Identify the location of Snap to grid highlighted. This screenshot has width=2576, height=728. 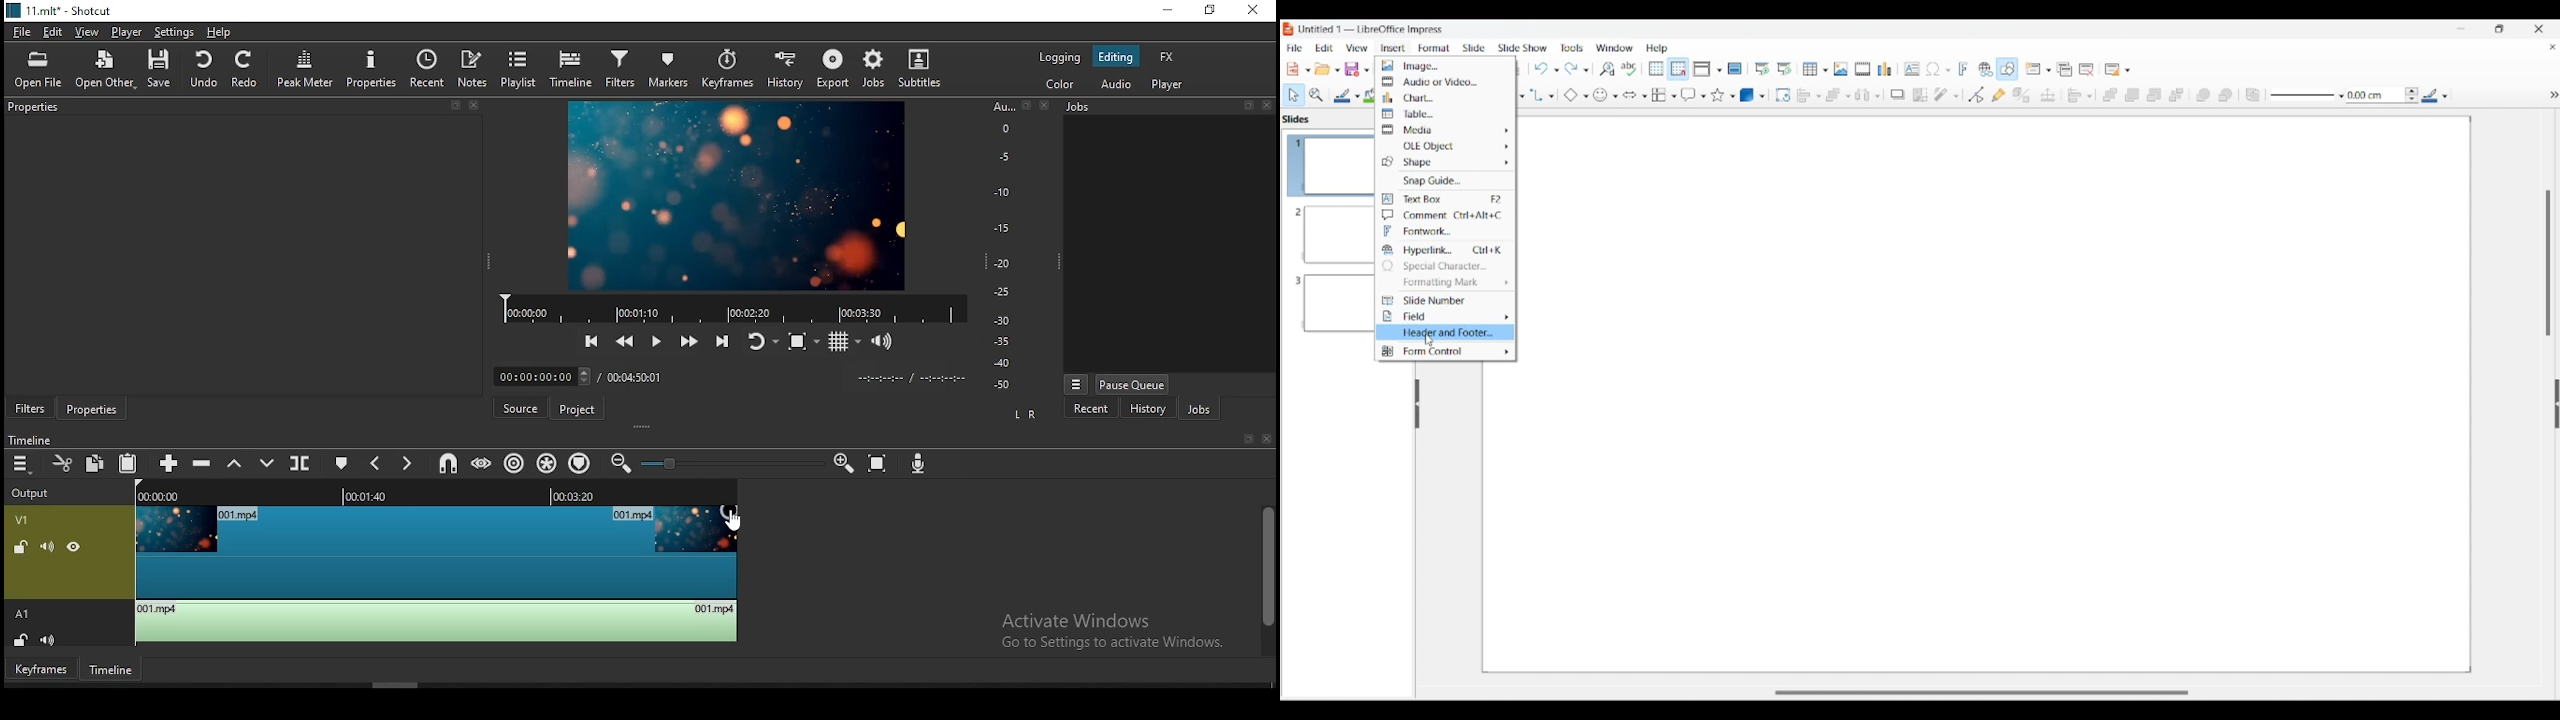
(1679, 69).